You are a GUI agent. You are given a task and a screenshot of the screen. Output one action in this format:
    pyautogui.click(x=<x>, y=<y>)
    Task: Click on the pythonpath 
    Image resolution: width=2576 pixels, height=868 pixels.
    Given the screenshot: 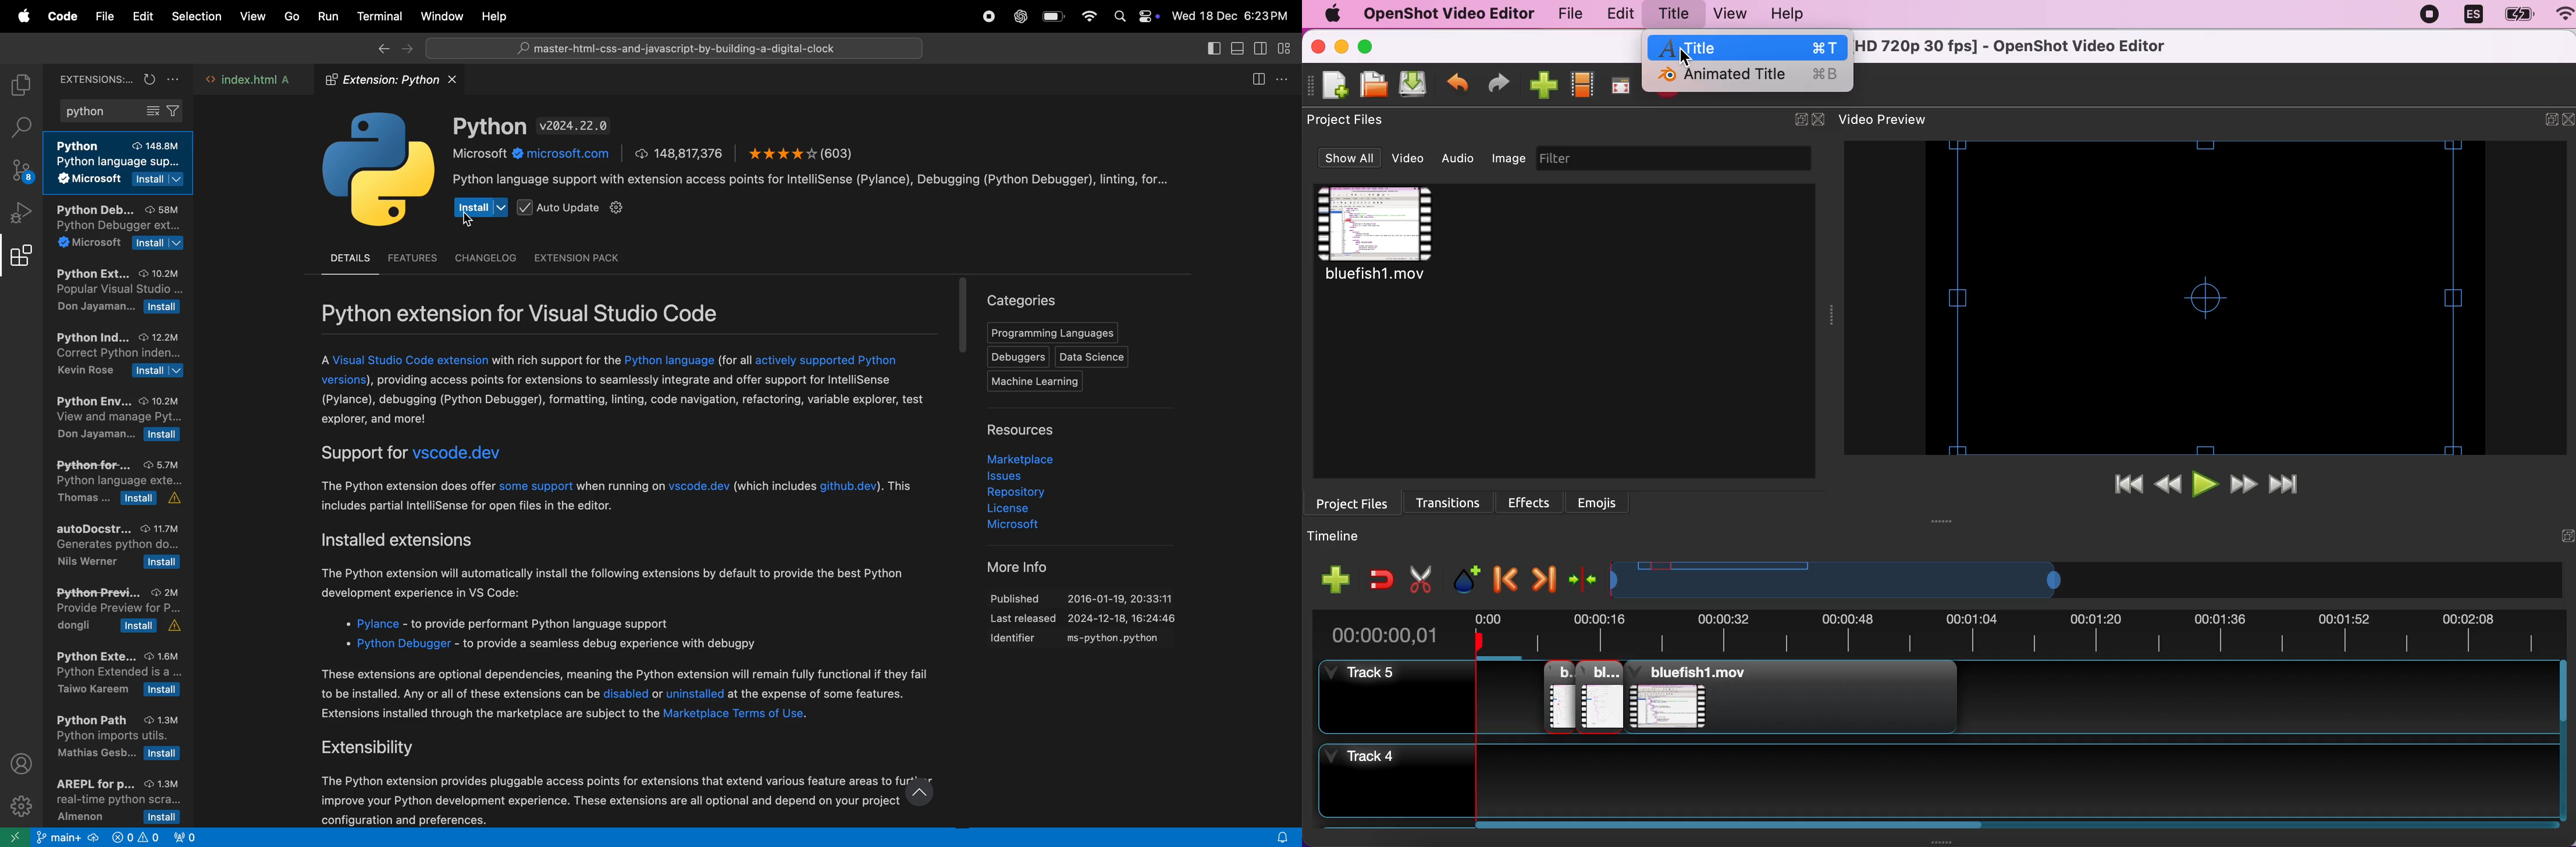 What is the action you would take?
    pyautogui.click(x=120, y=739)
    